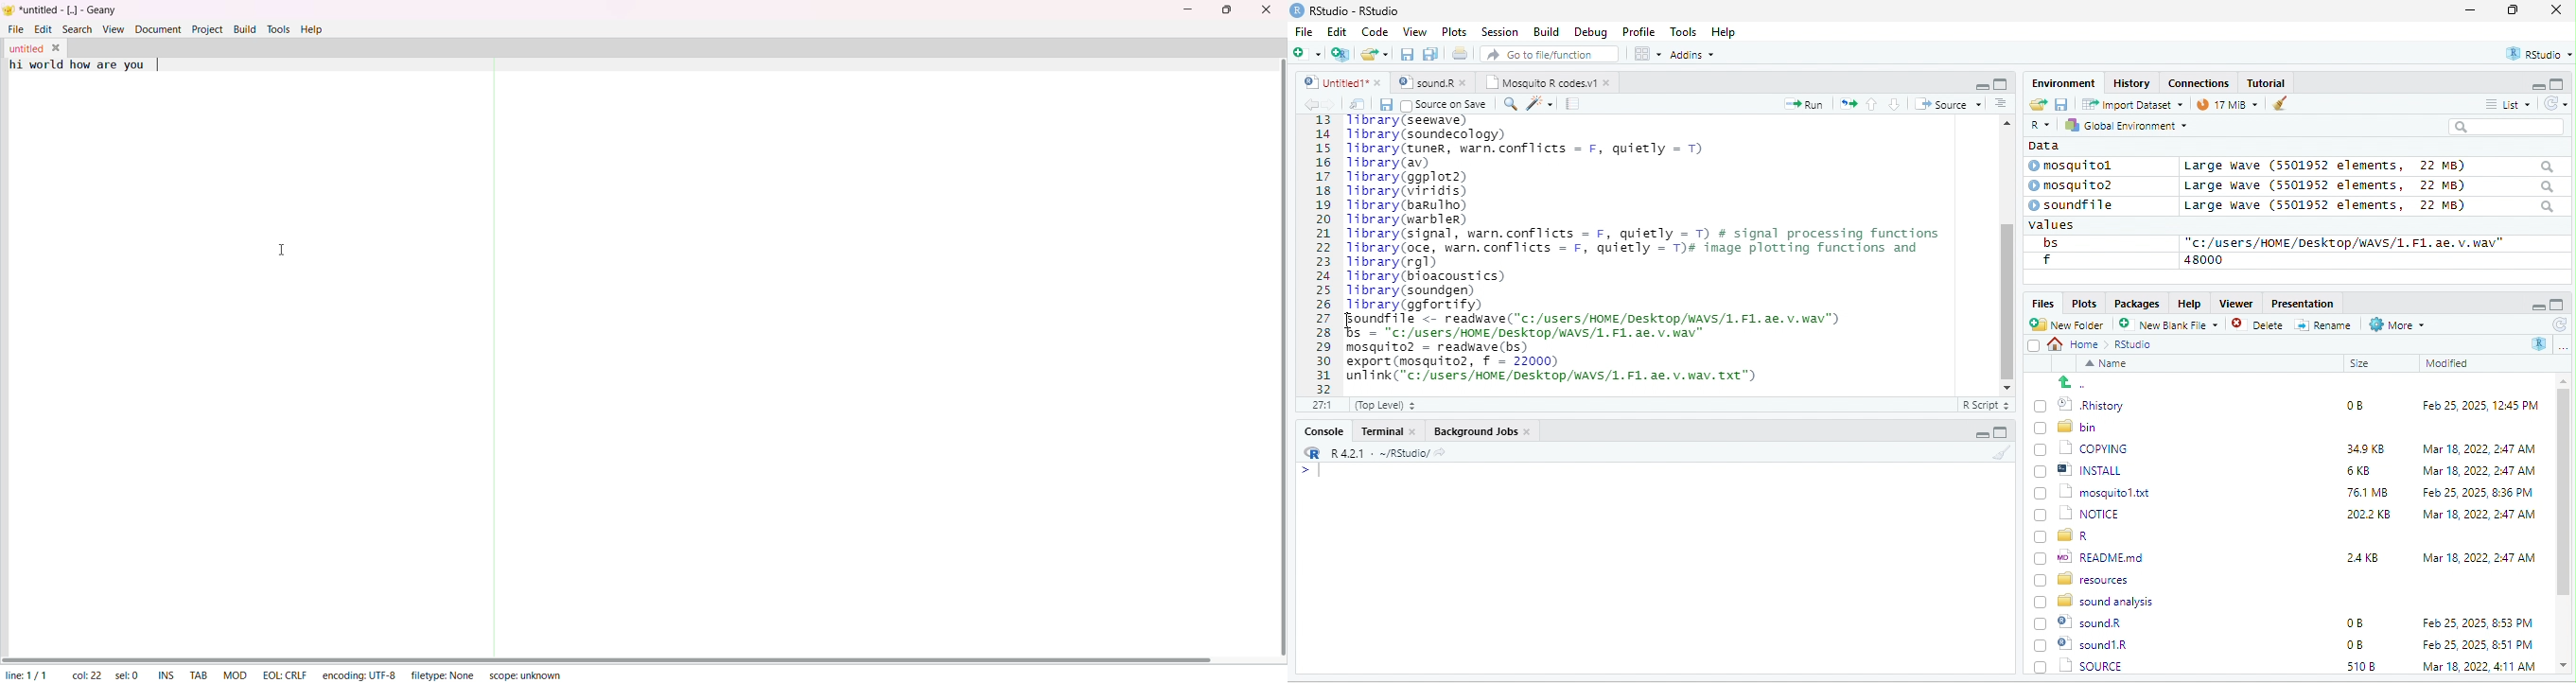 The width and height of the screenshot is (2576, 700). What do you see at coordinates (1376, 31) in the screenshot?
I see `Code` at bounding box center [1376, 31].